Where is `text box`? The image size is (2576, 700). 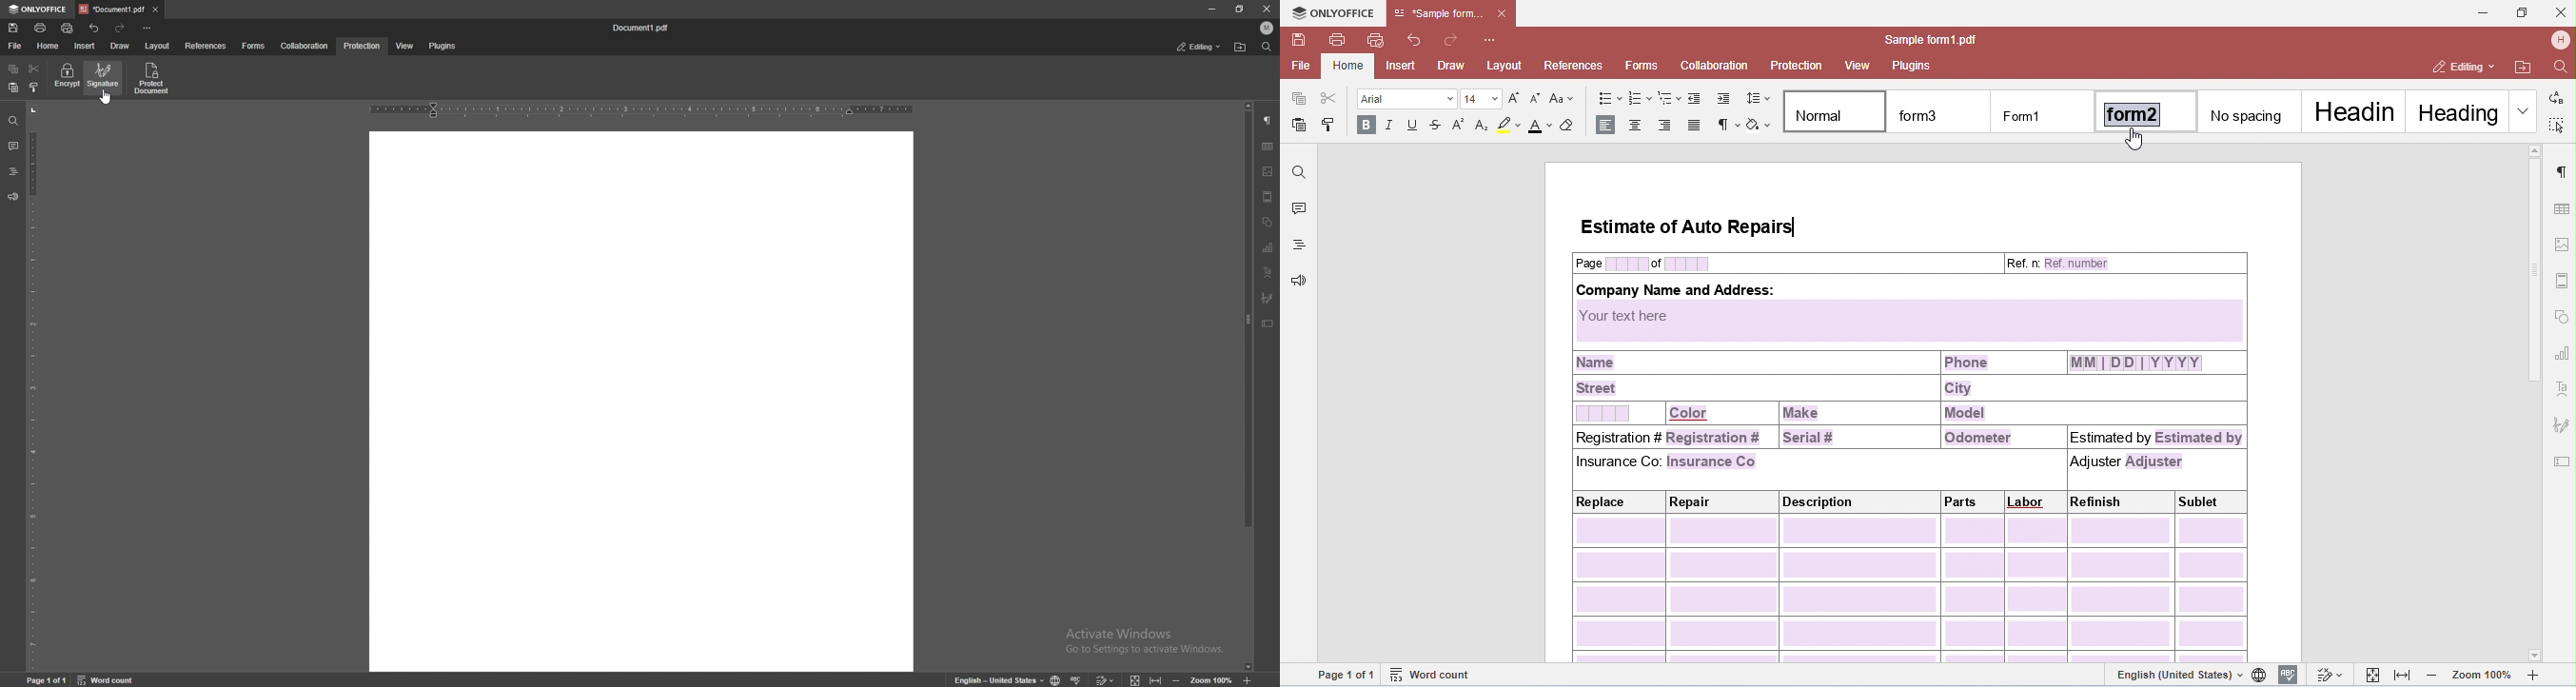 text box is located at coordinates (1268, 323).